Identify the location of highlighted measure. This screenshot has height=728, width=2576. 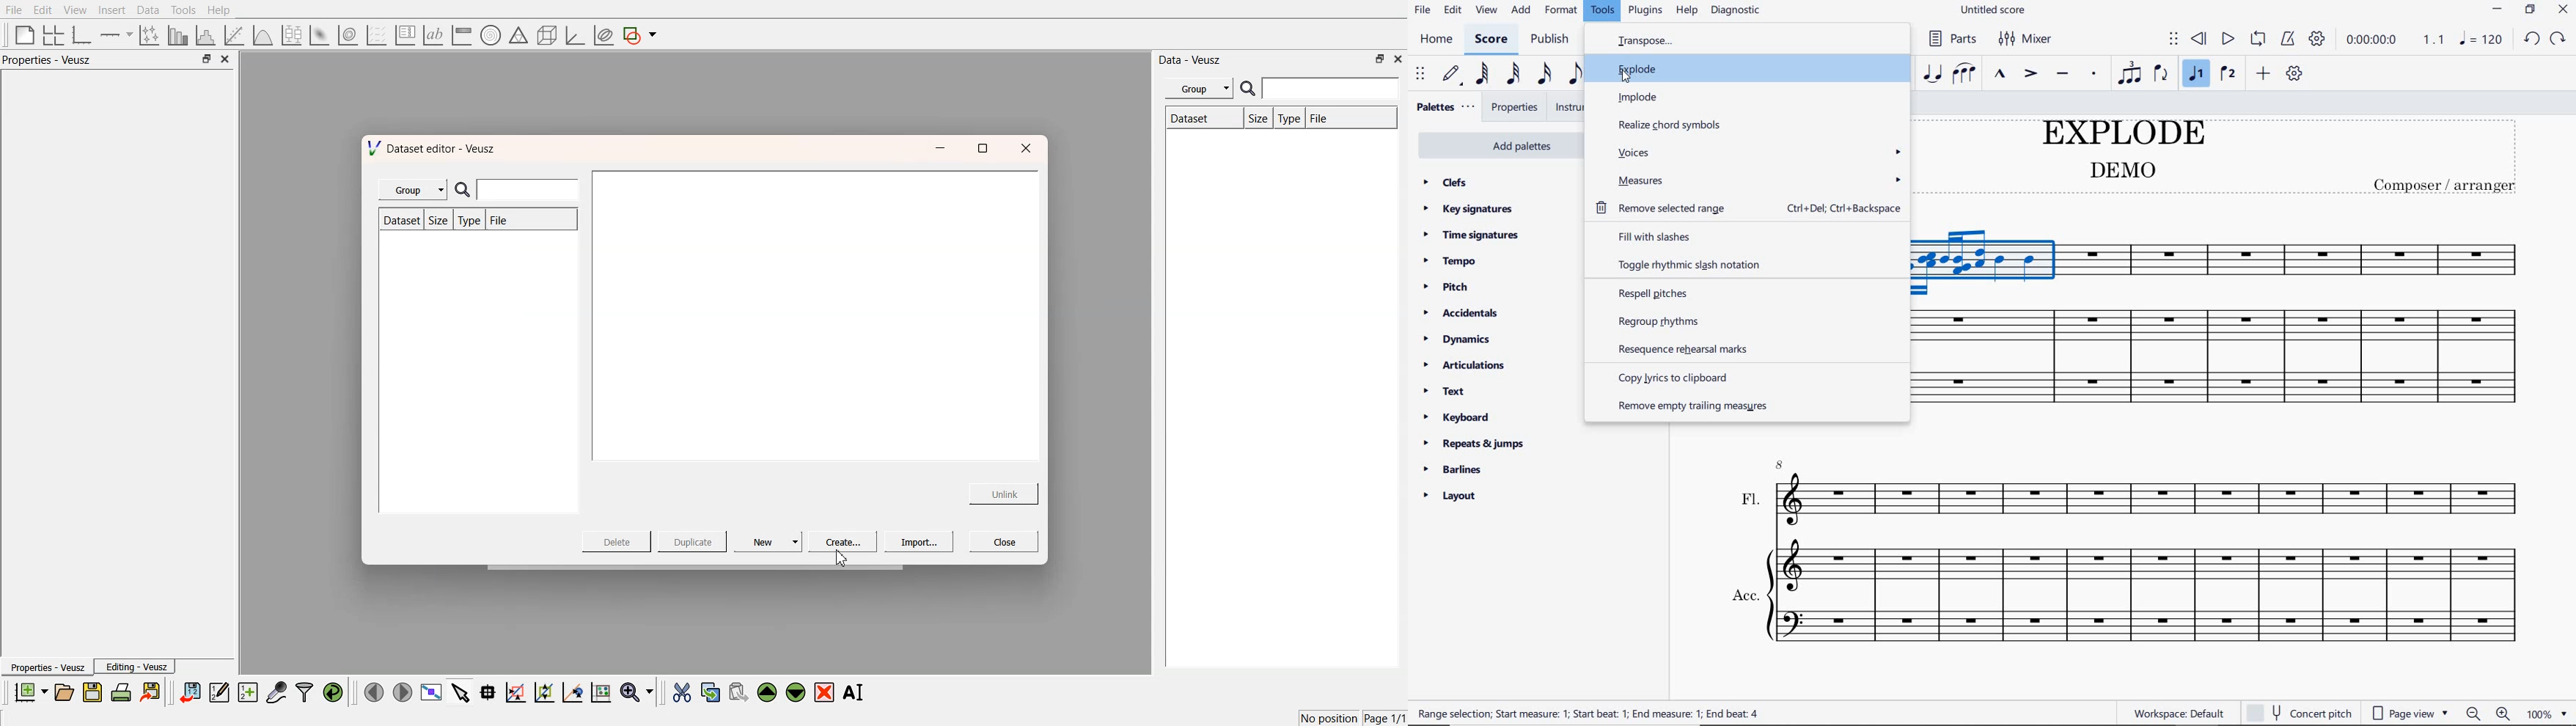
(1987, 264).